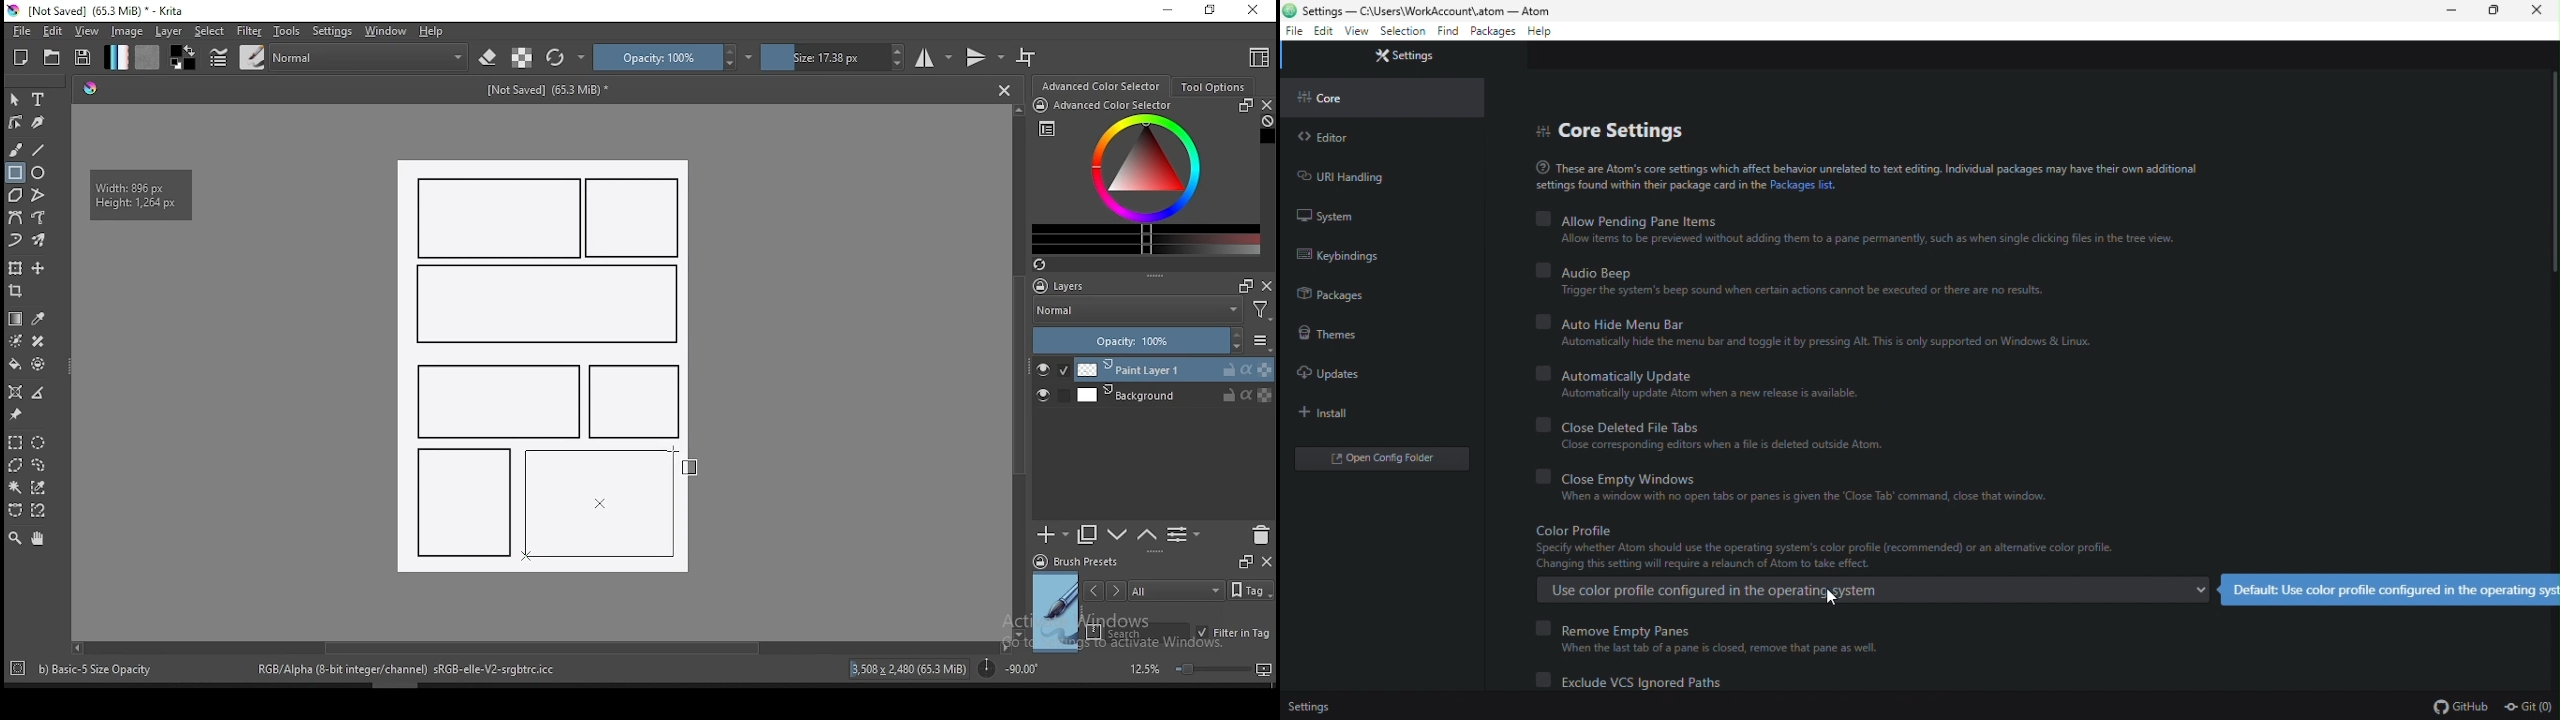 This screenshot has height=728, width=2576. What do you see at coordinates (38, 269) in the screenshot?
I see `move a layer` at bounding box center [38, 269].